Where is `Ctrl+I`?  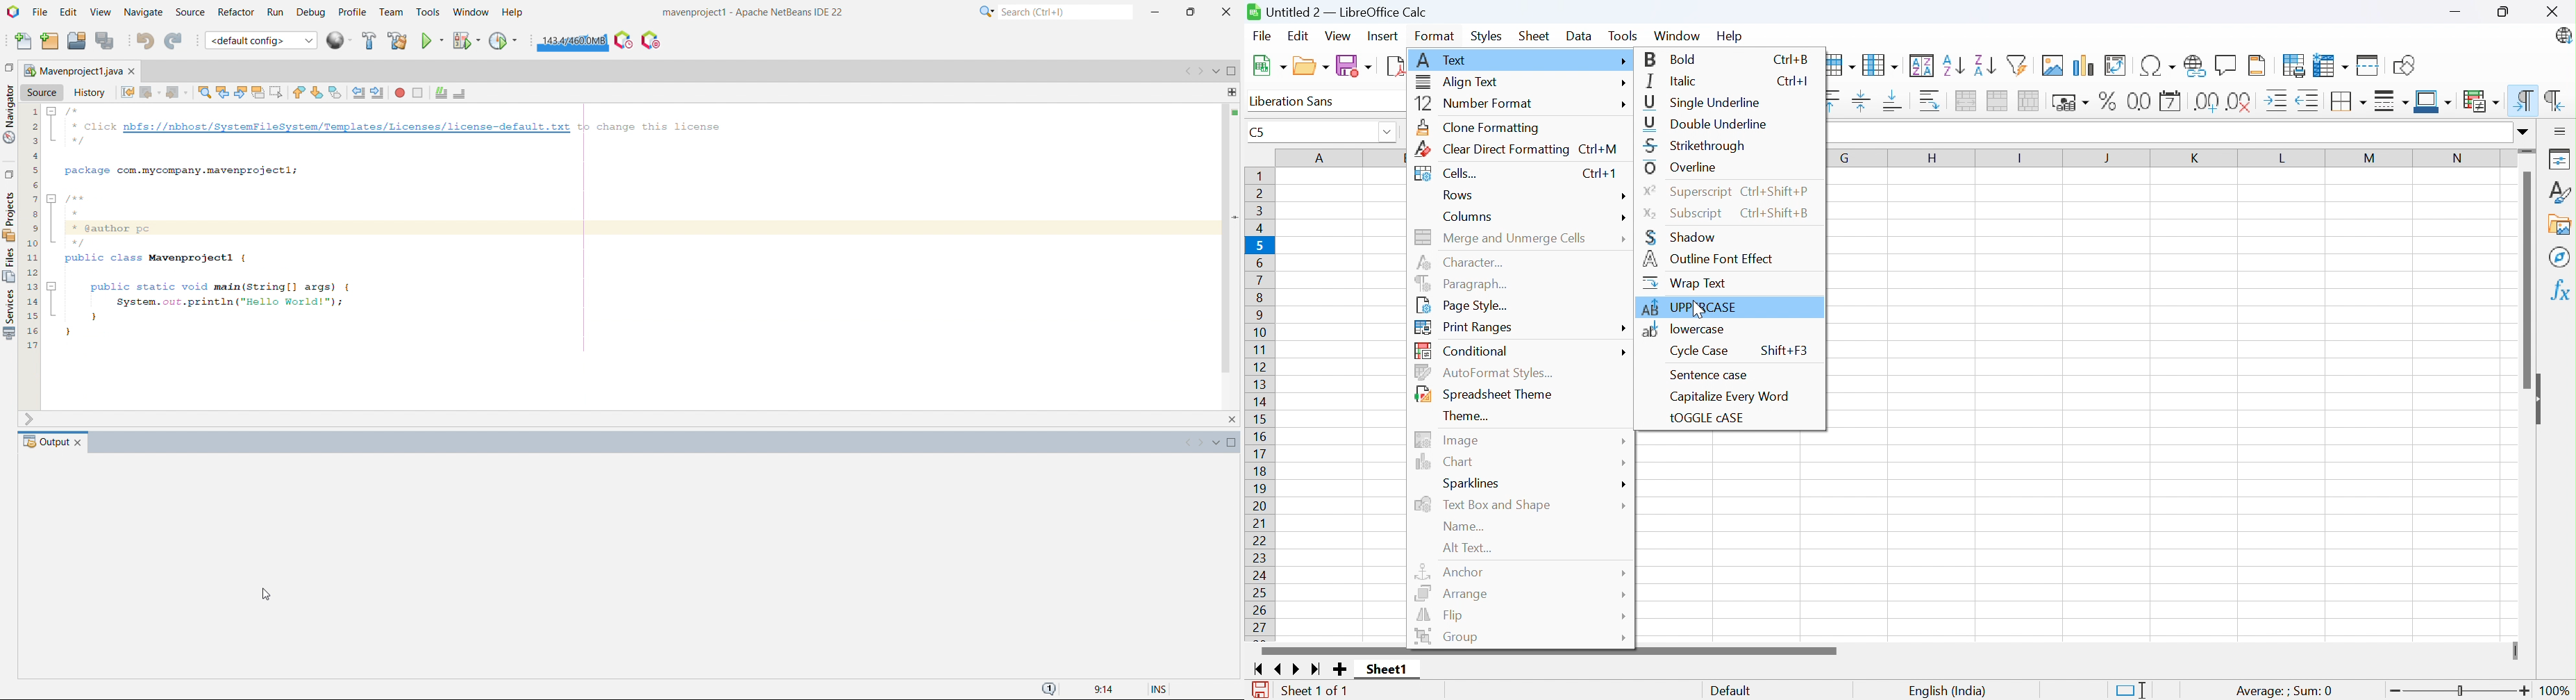
Ctrl+I is located at coordinates (1792, 80).